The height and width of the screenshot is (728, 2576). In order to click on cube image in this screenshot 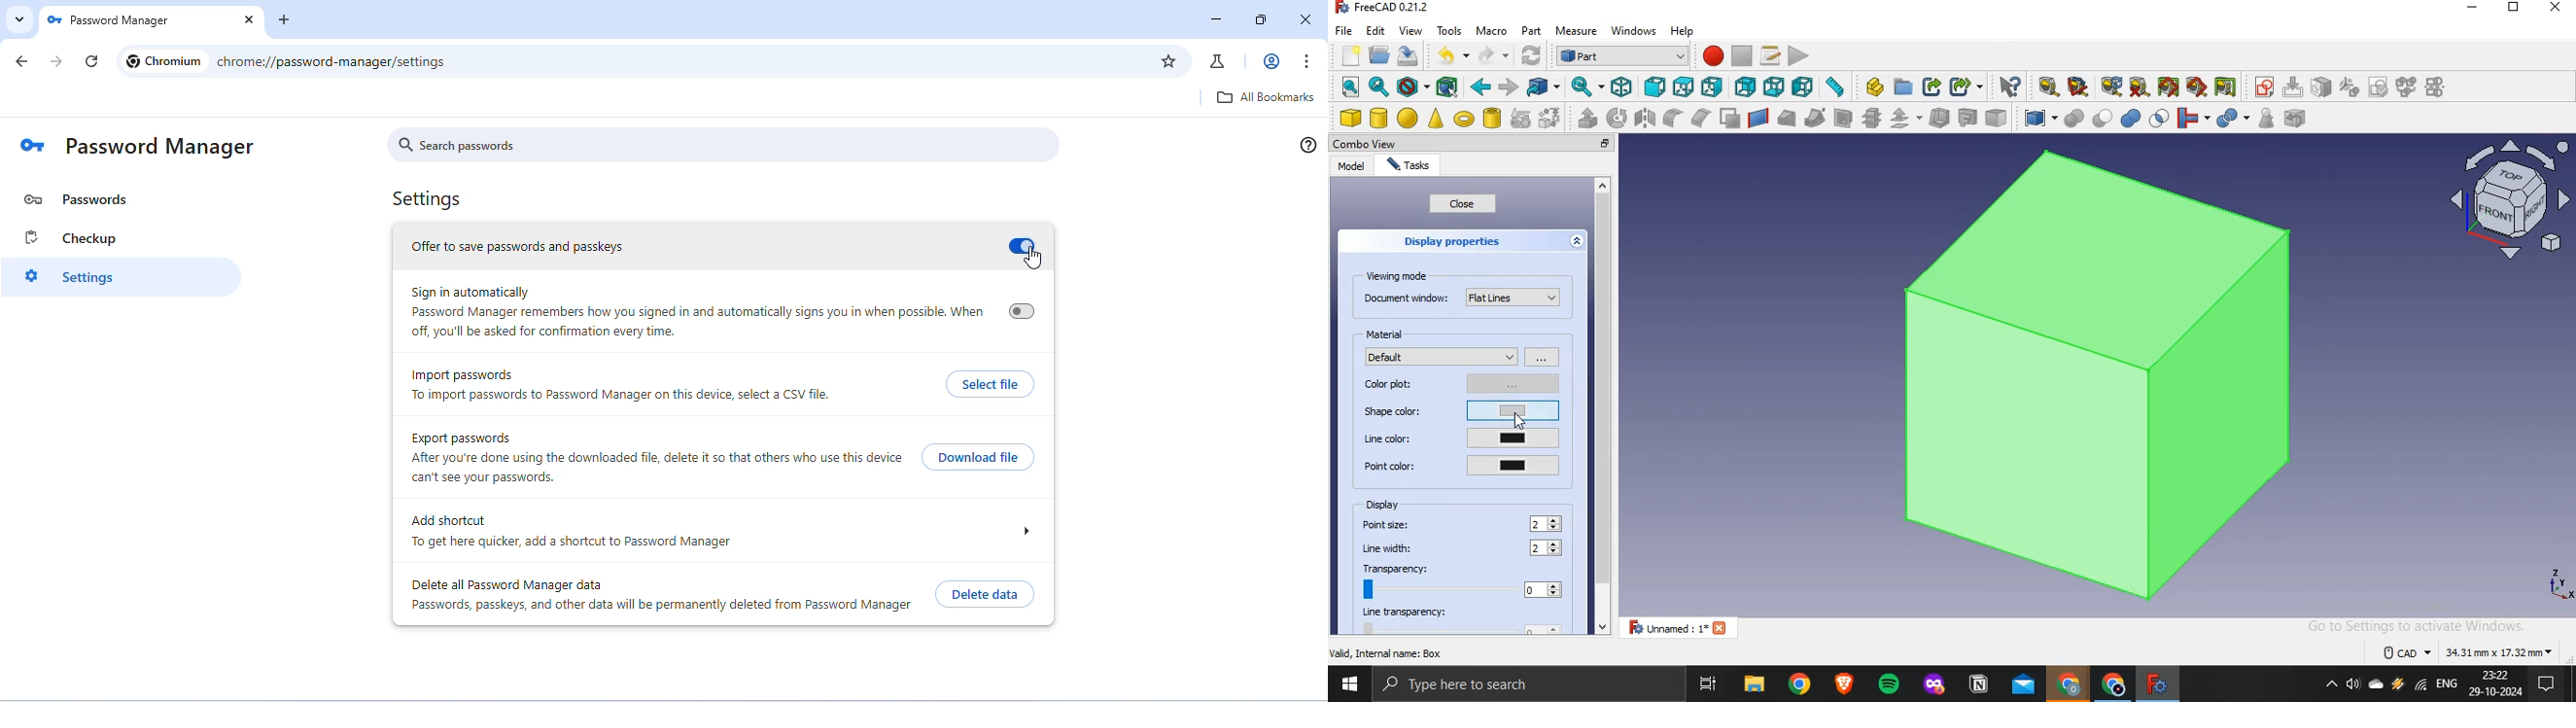, I will do `click(2103, 376)`.